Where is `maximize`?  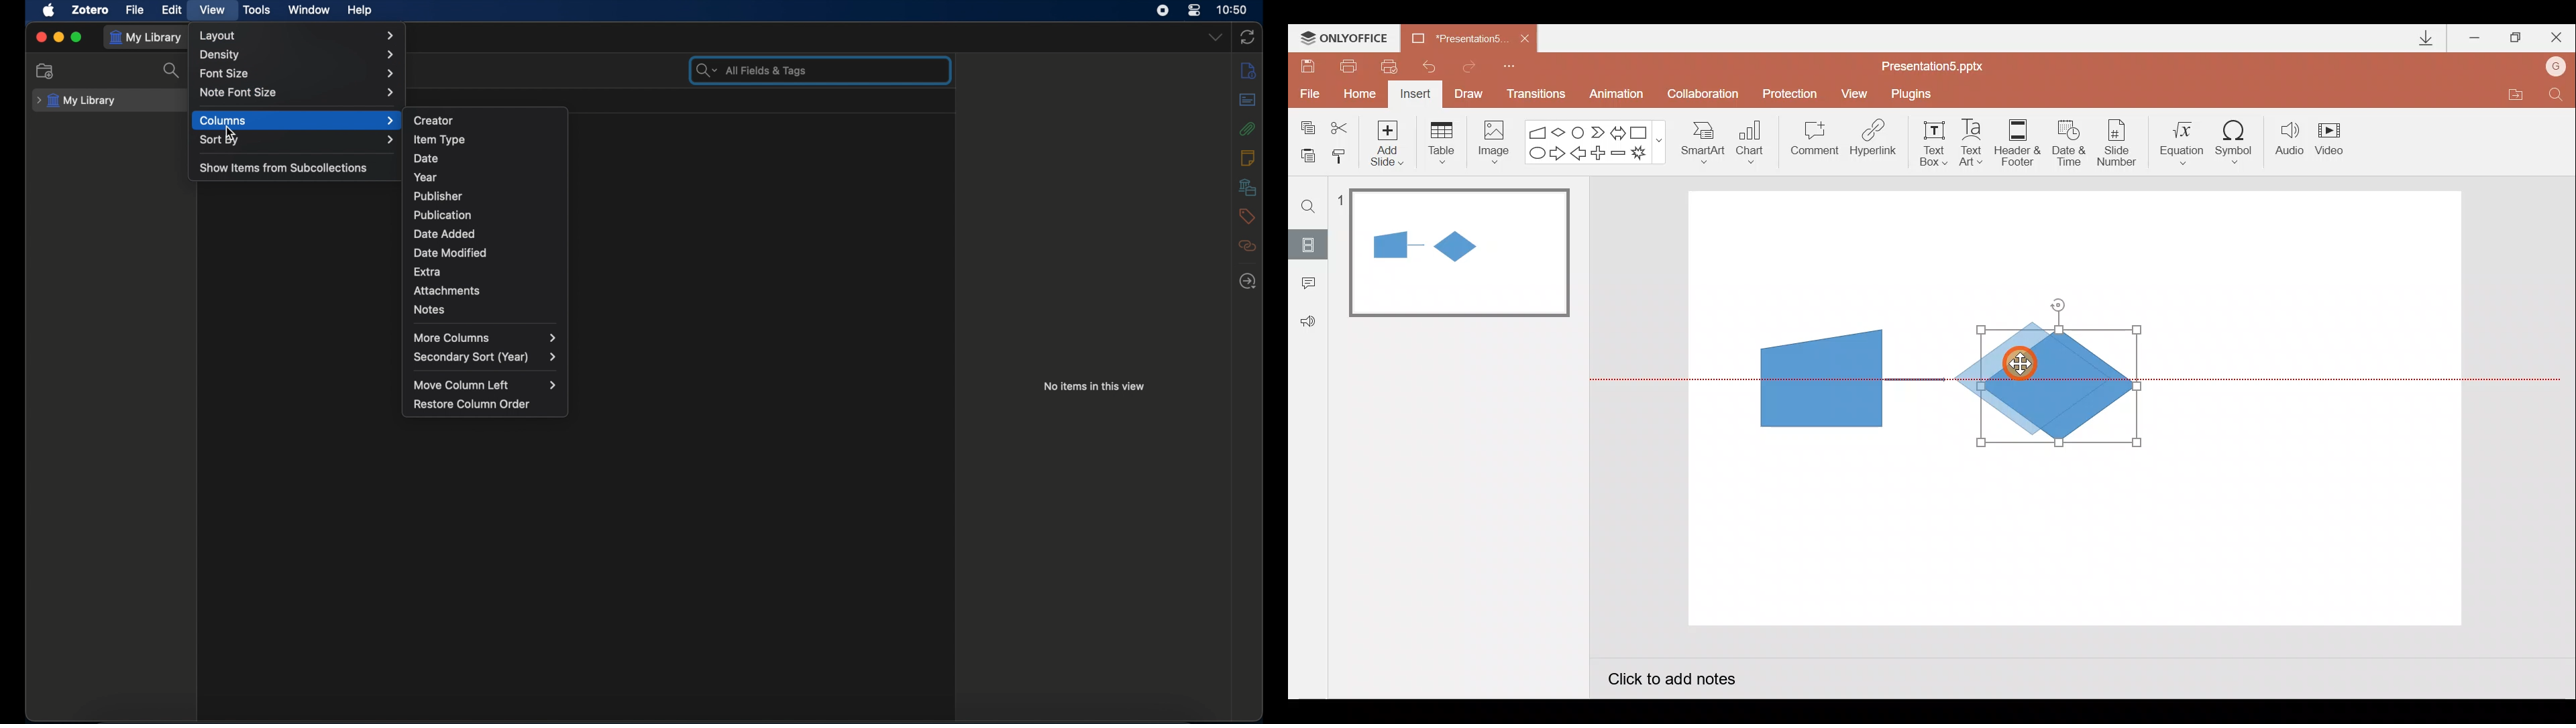
maximize is located at coordinates (76, 38).